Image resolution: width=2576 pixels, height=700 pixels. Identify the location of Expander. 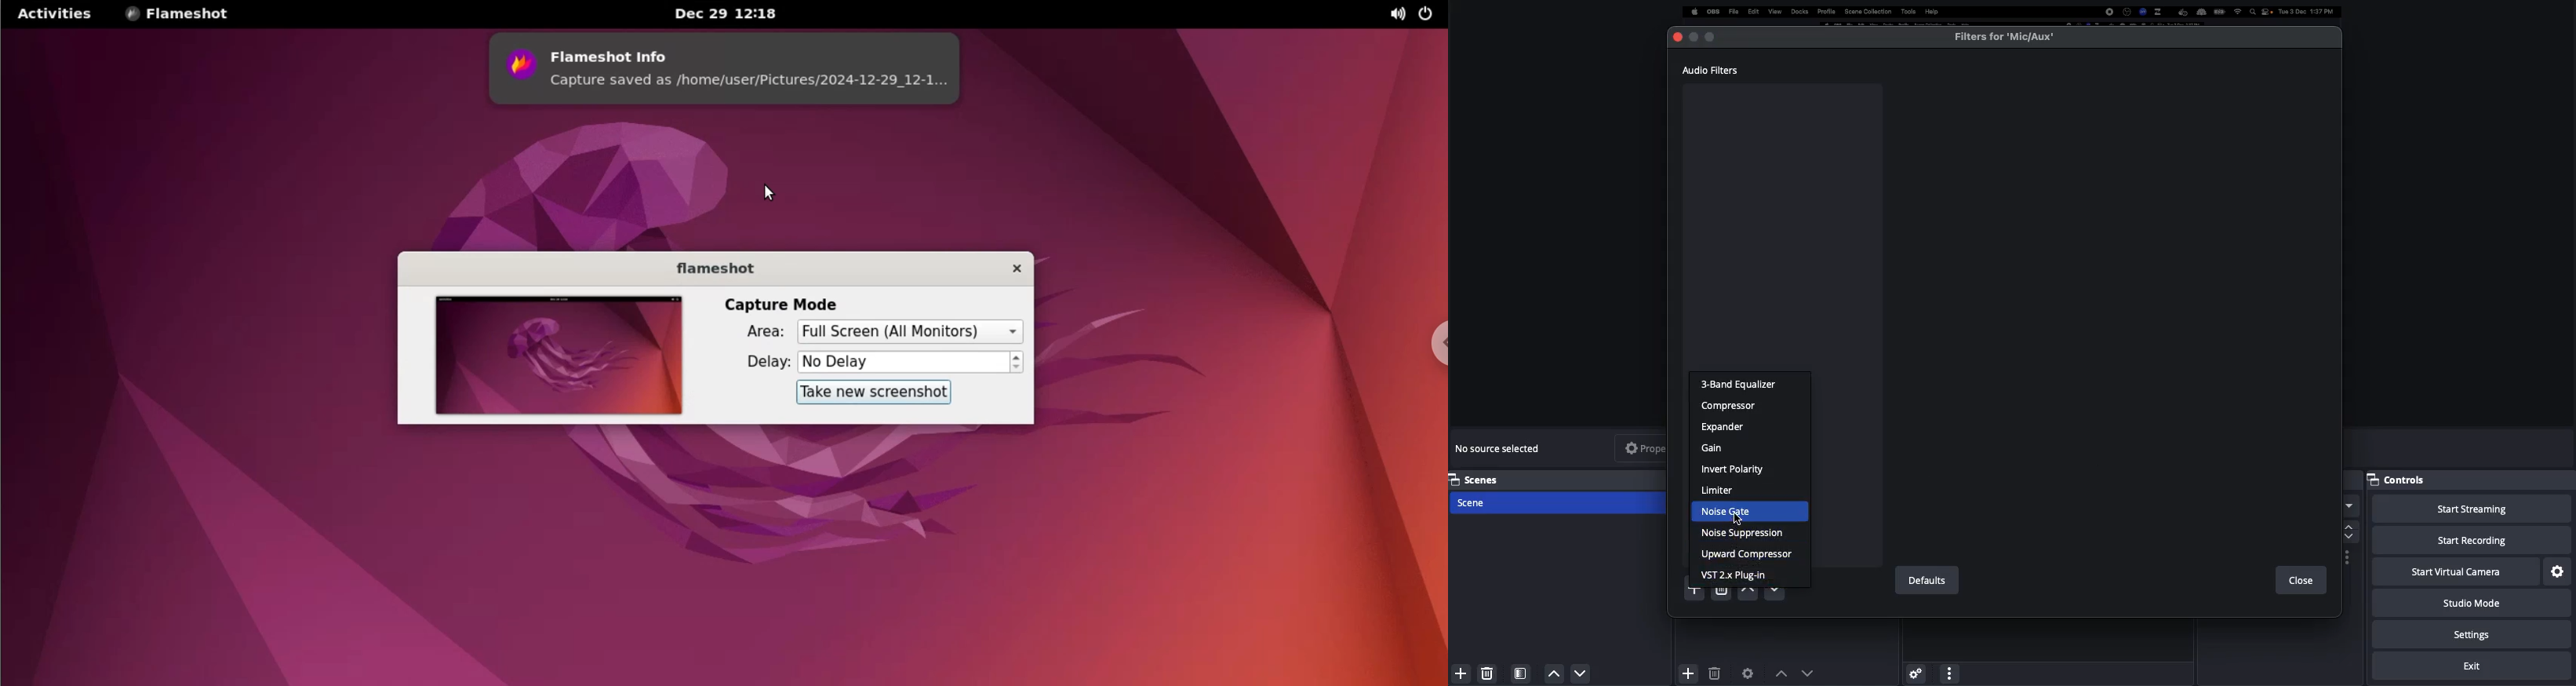
(1724, 426).